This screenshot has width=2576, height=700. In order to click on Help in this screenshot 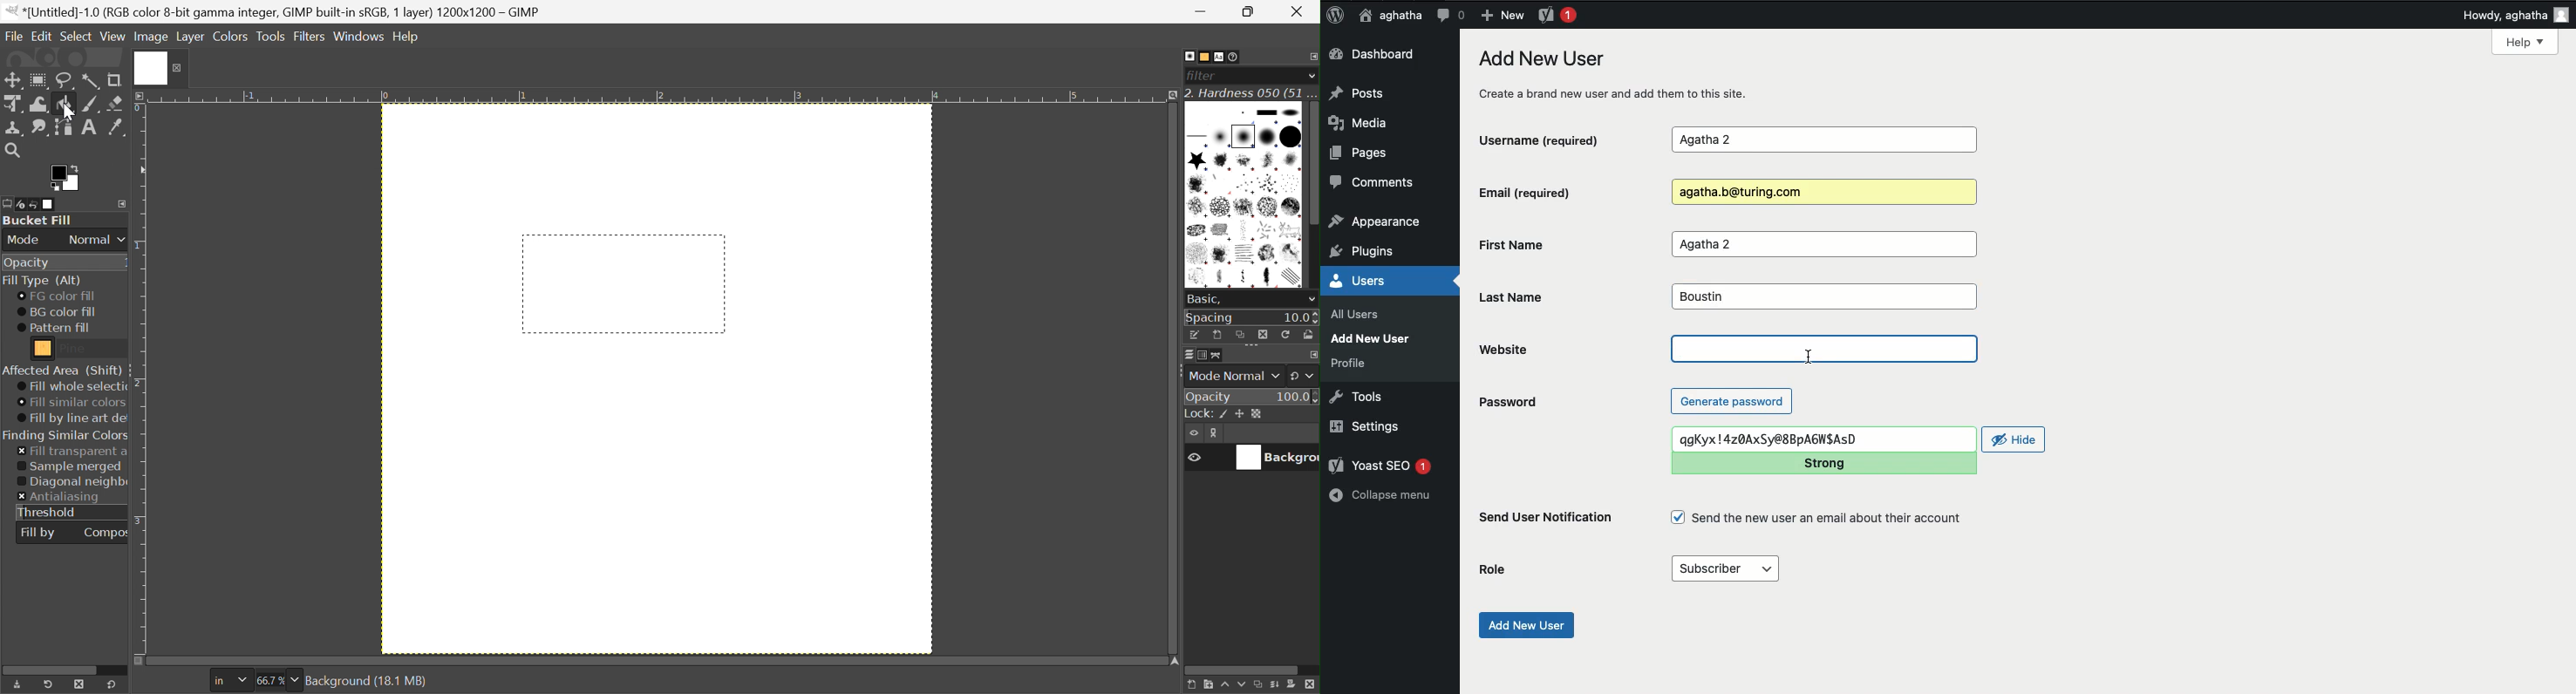, I will do `click(2525, 42)`.